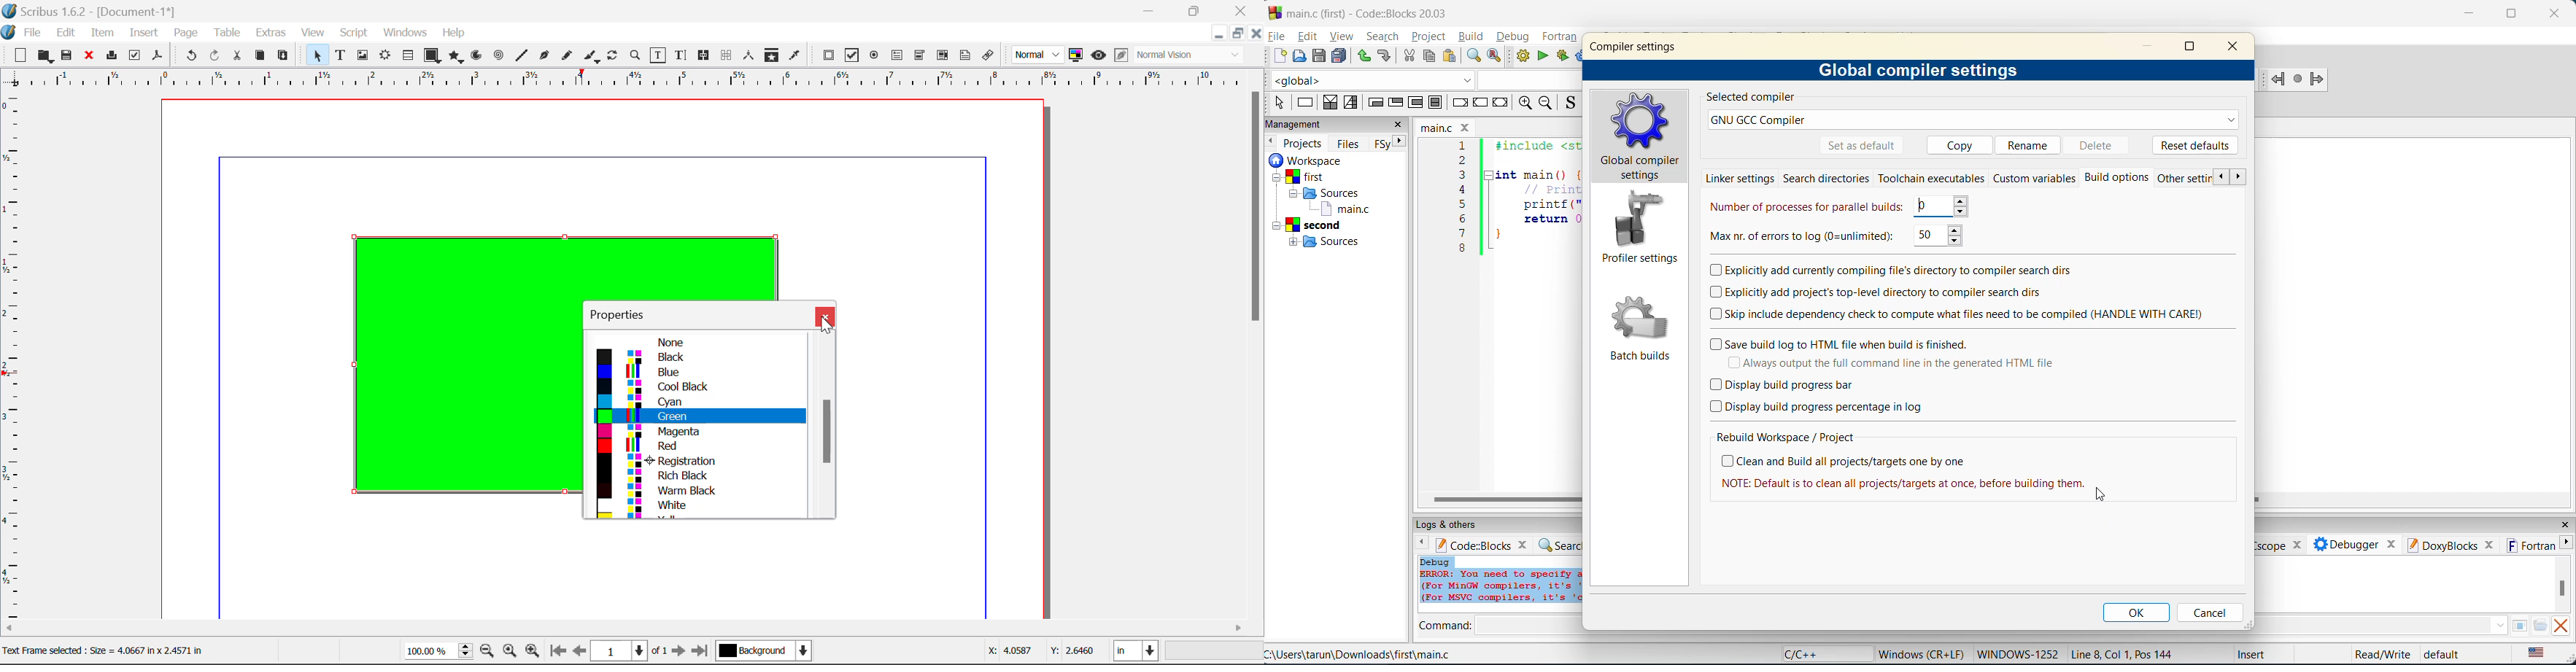  What do you see at coordinates (1838, 206) in the screenshot?
I see `number of processes for parallel builds 0` at bounding box center [1838, 206].